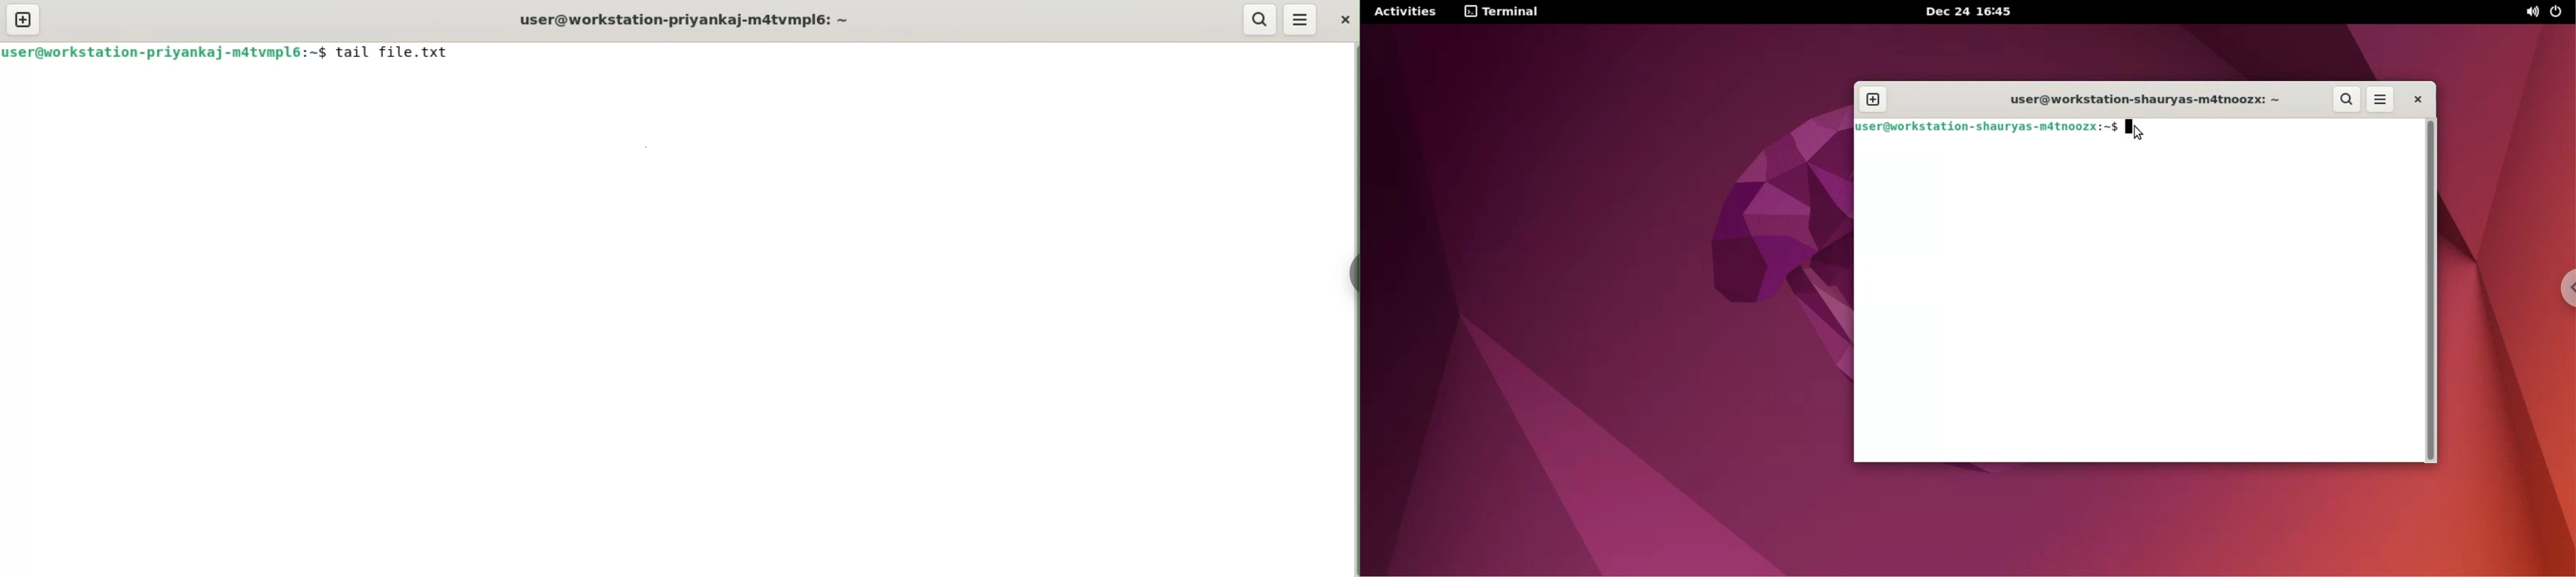  Describe the element at coordinates (1260, 19) in the screenshot. I see `search` at that location.